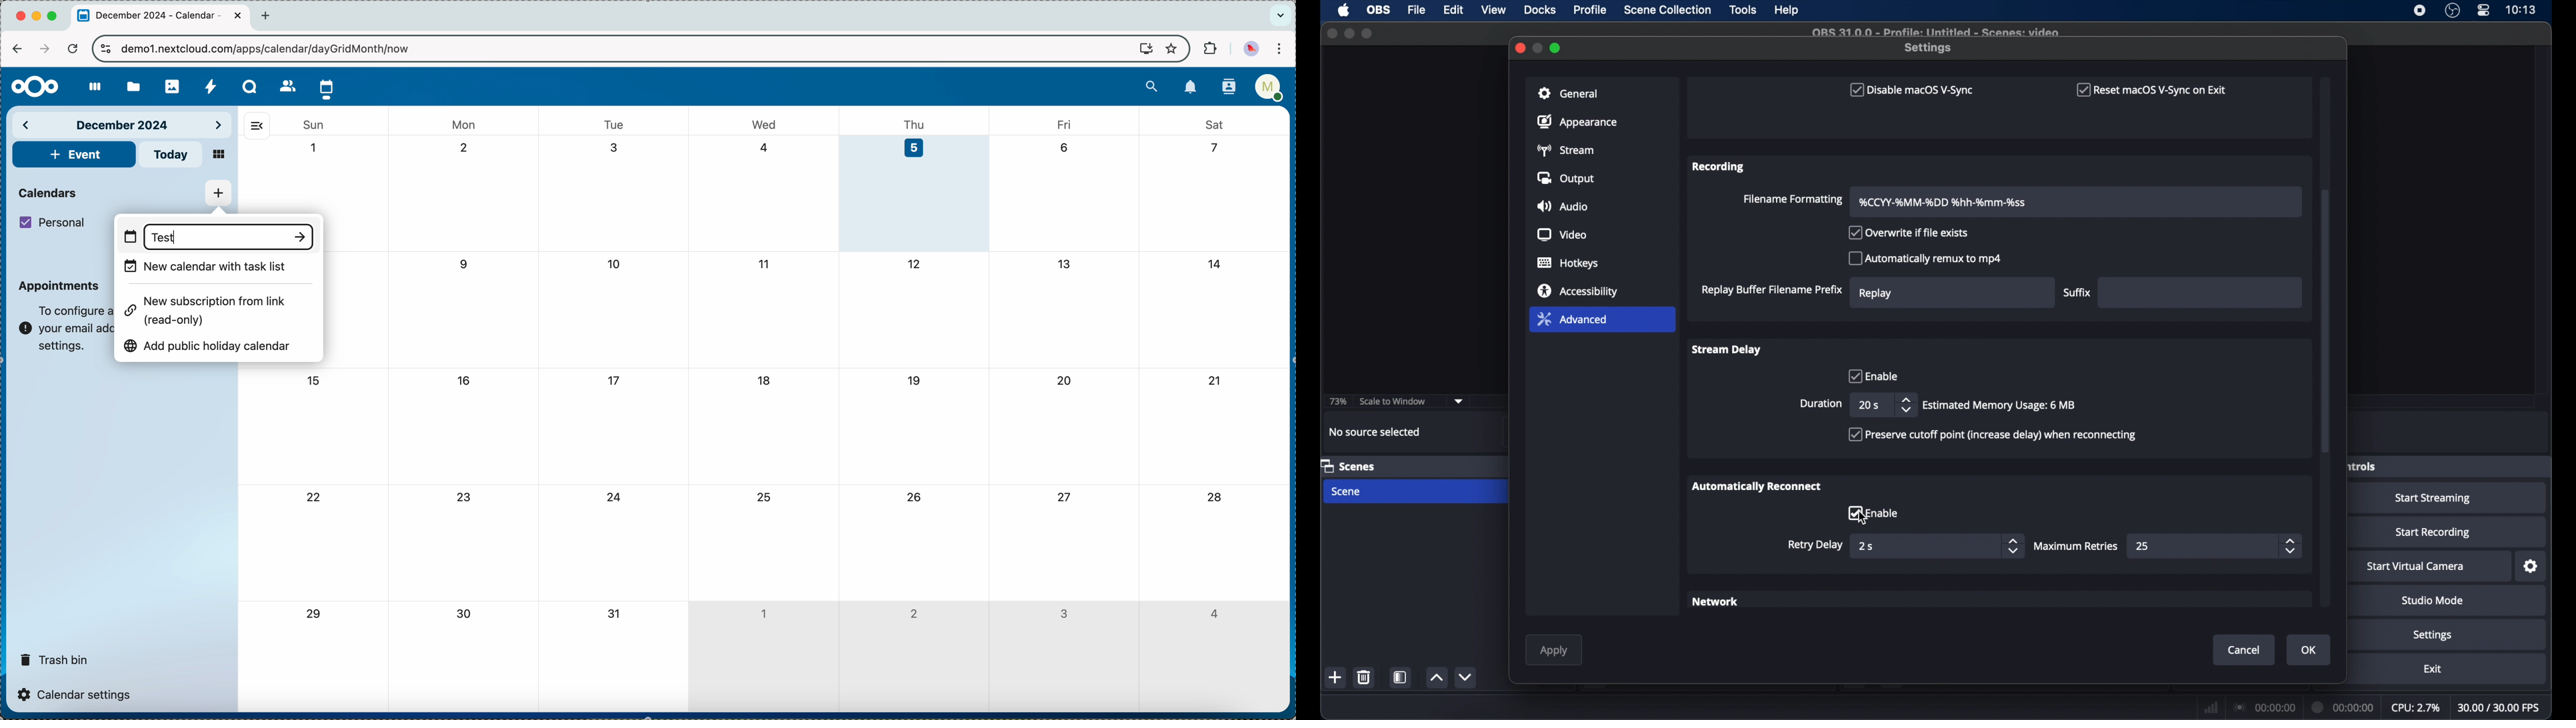  What do you see at coordinates (766, 125) in the screenshot?
I see `wed` at bounding box center [766, 125].